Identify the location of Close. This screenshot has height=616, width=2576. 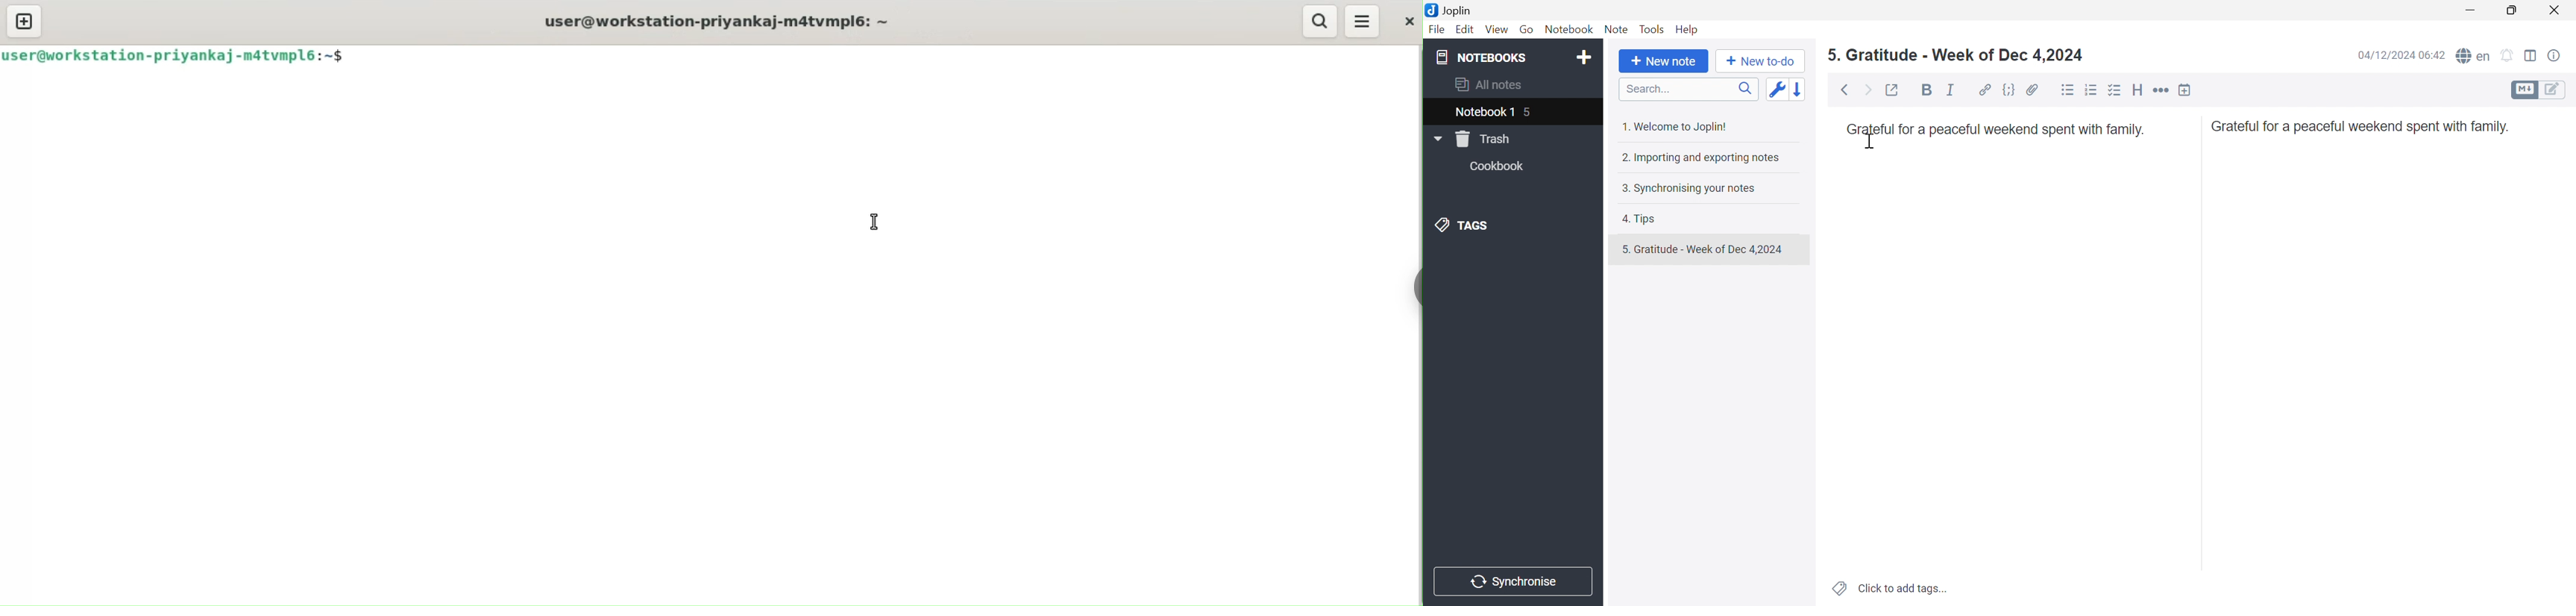
(2558, 9).